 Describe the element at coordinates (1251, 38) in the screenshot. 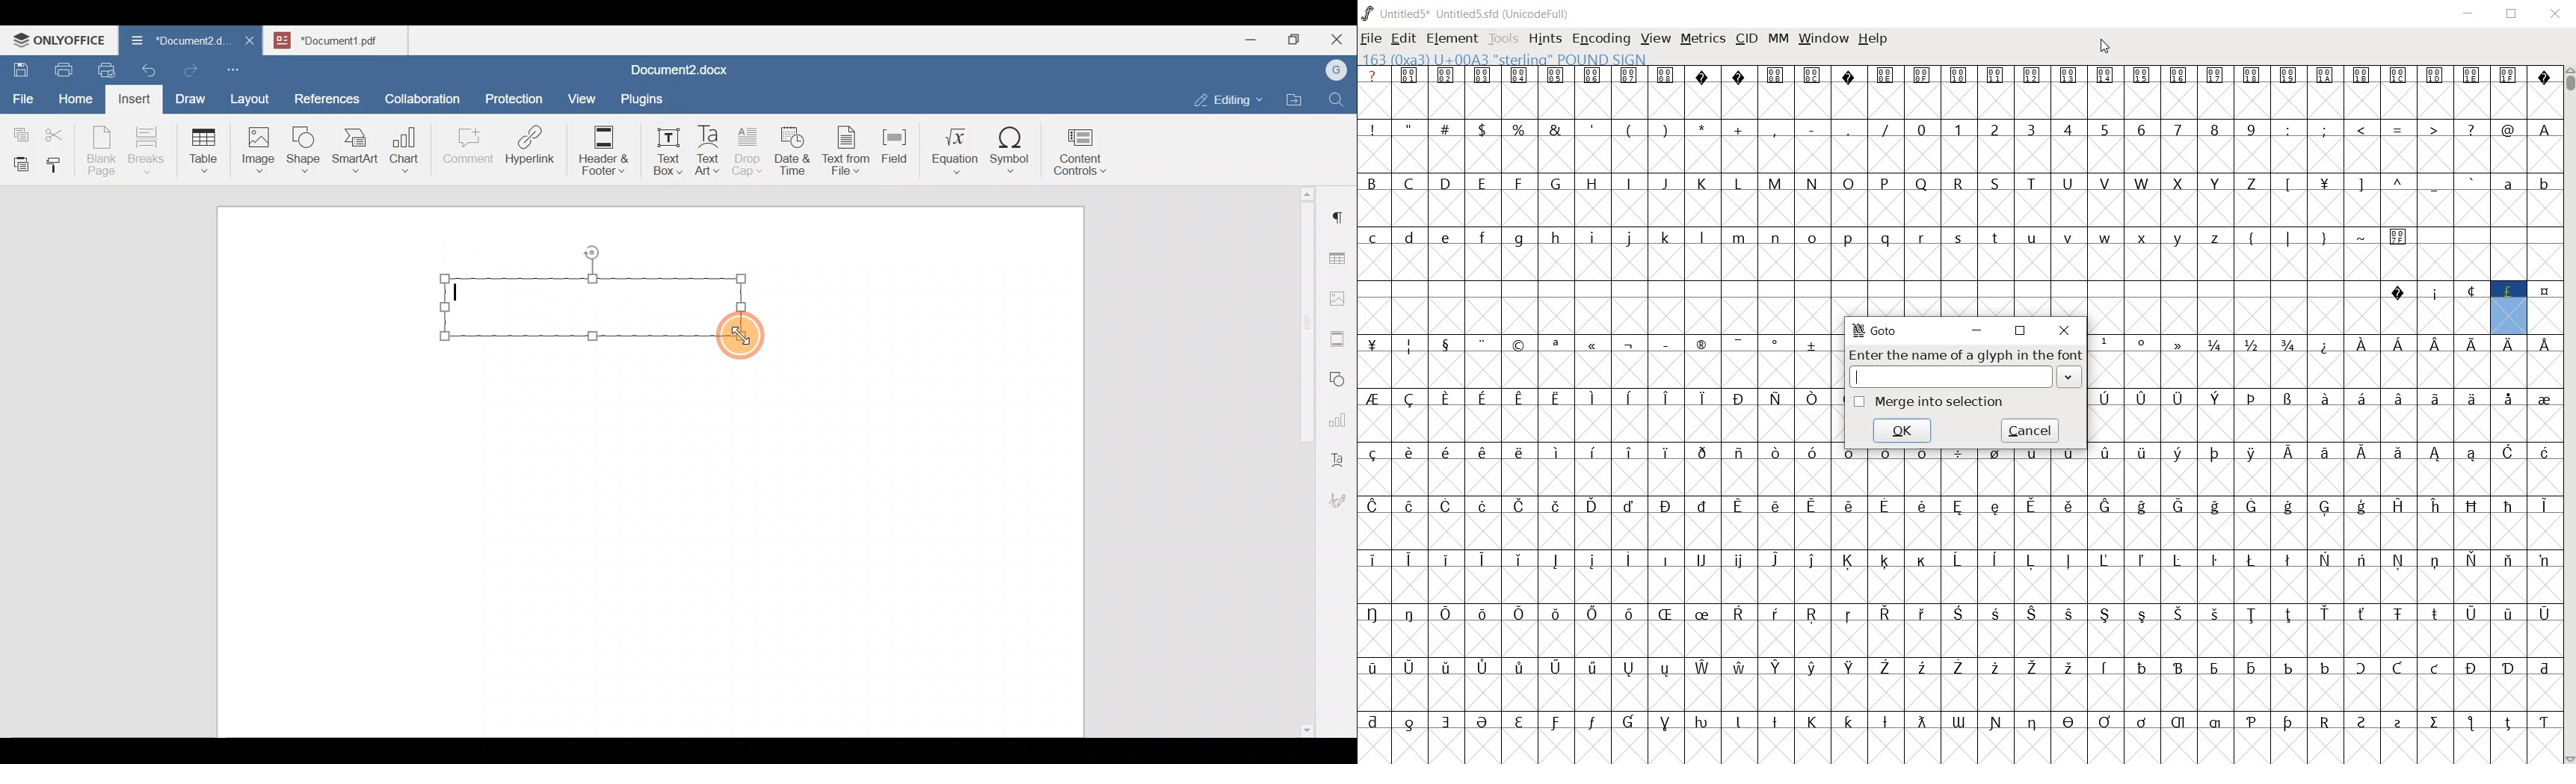

I see `Minimize` at that location.